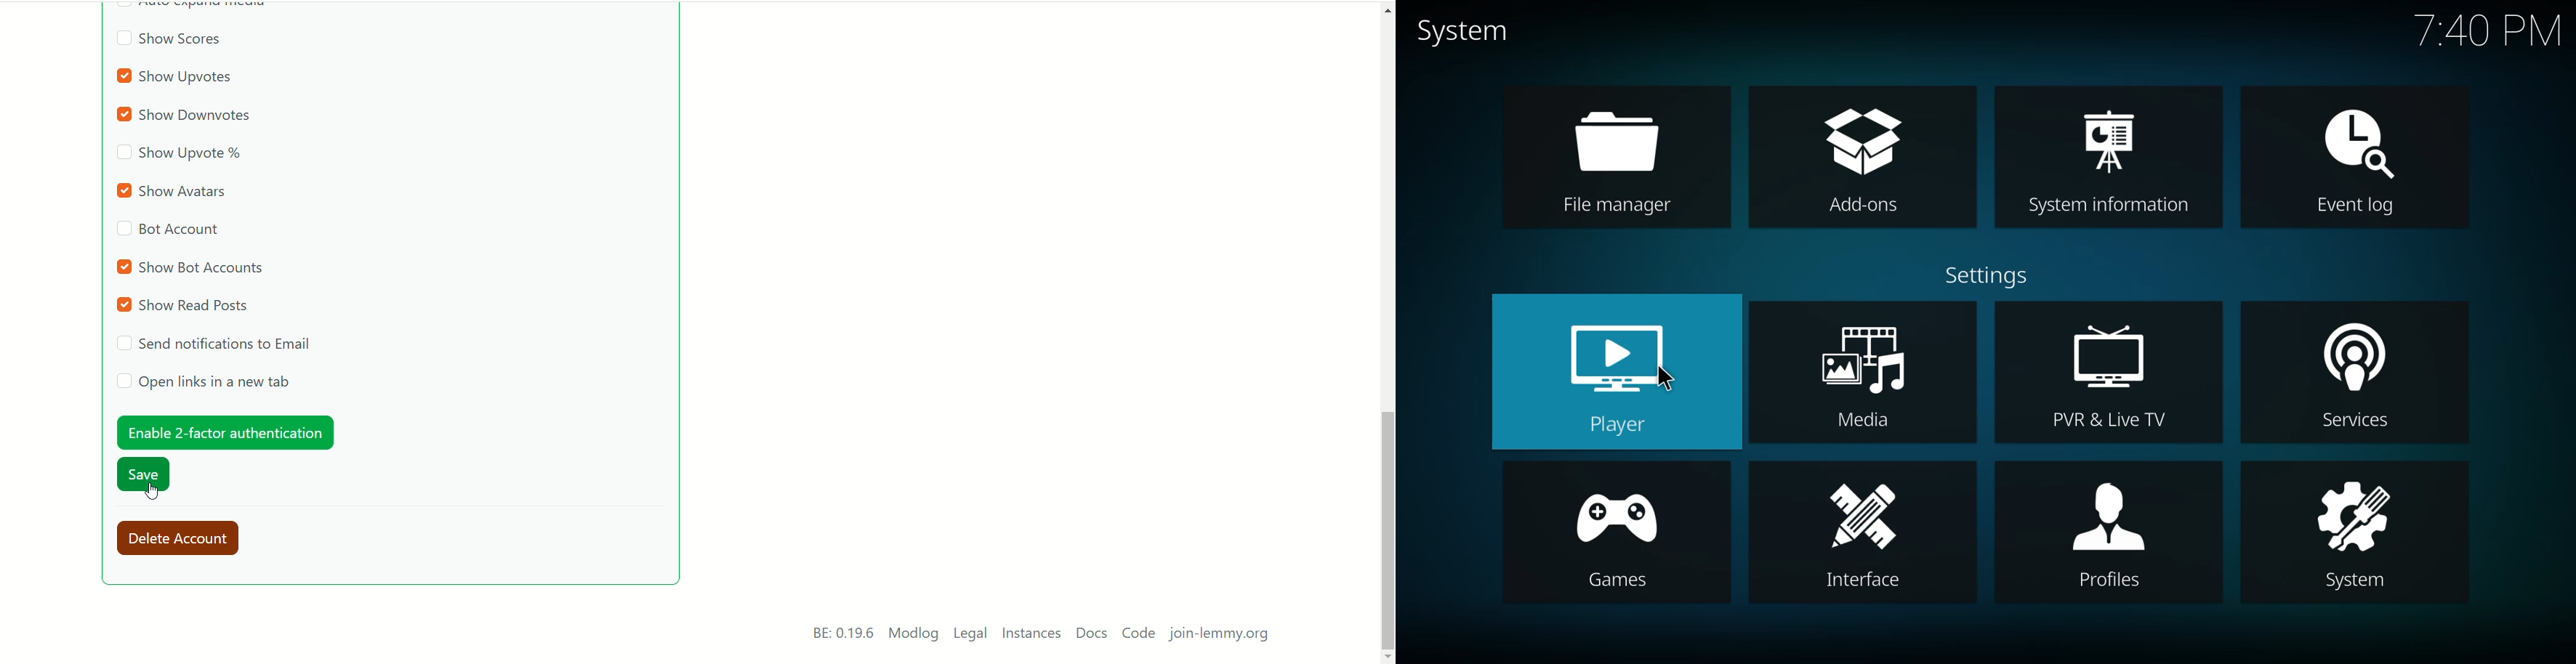 The image size is (2576, 672). I want to click on delete account, so click(185, 539).